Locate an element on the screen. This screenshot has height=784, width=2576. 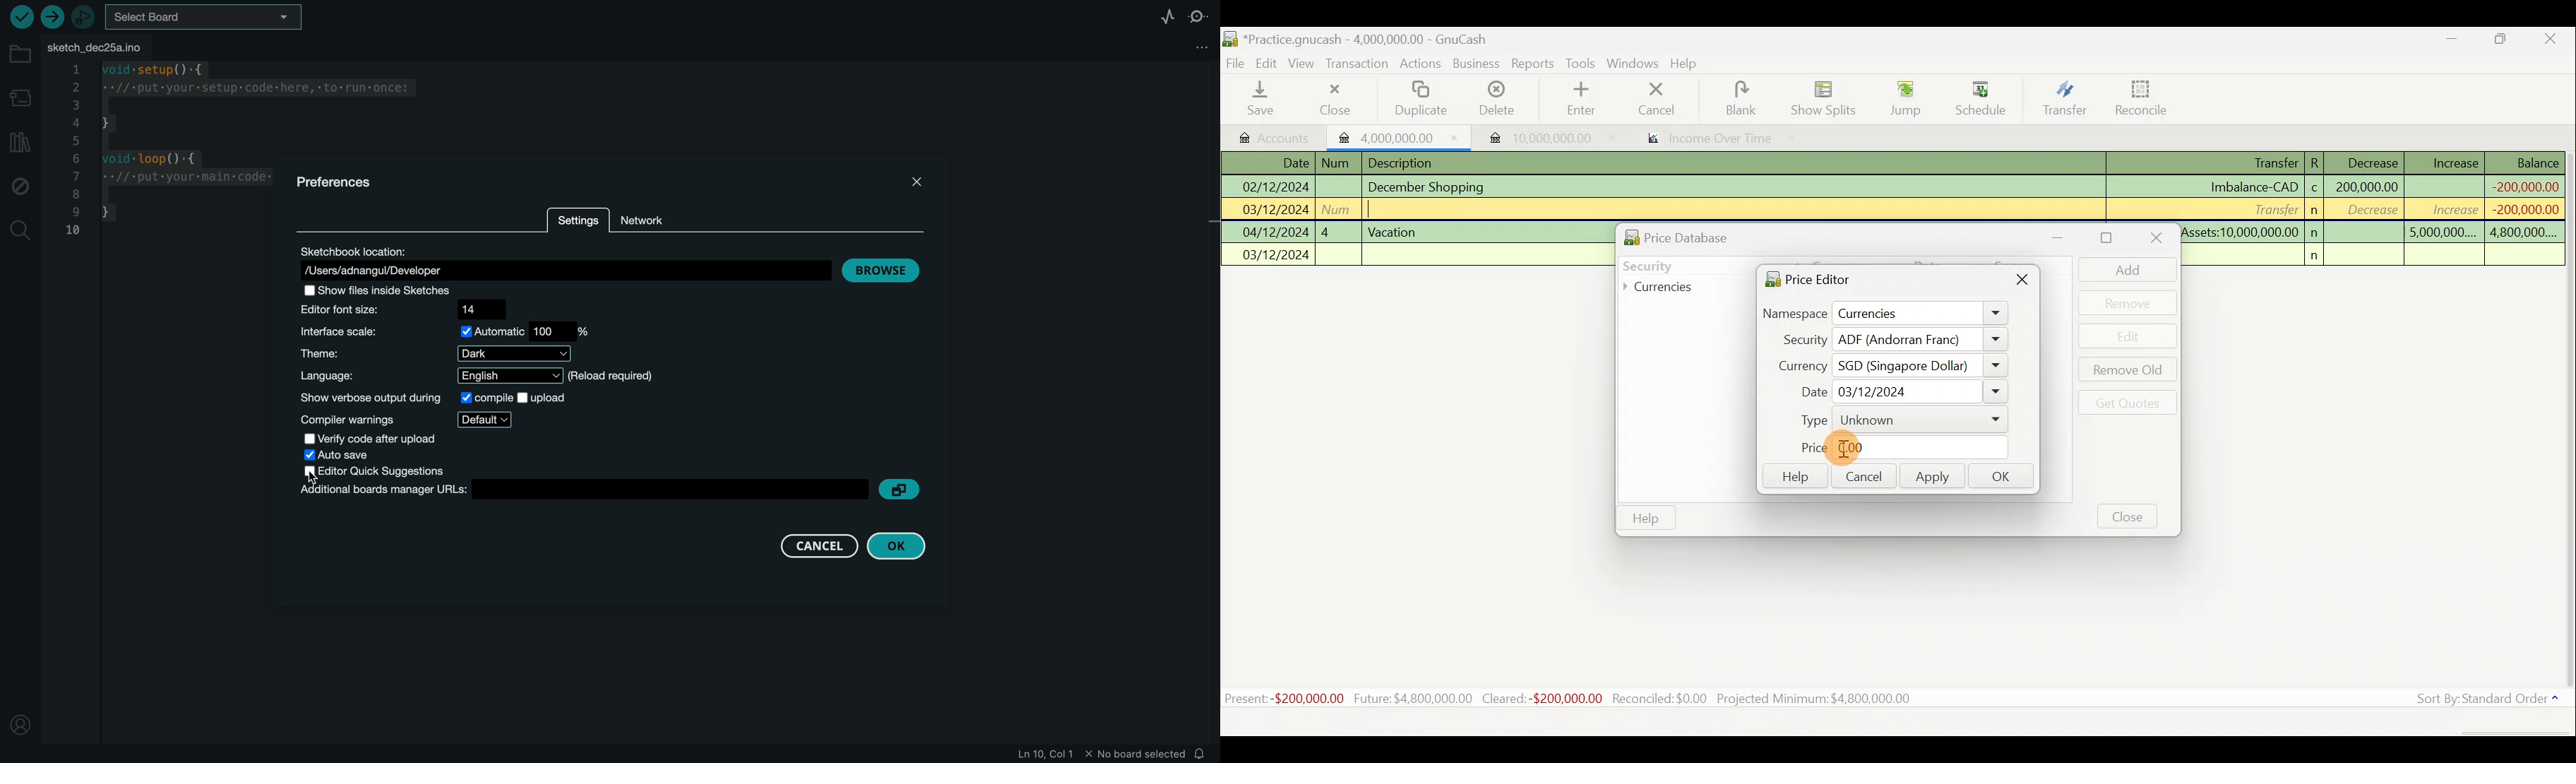
Reports is located at coordinates (1532, 64).